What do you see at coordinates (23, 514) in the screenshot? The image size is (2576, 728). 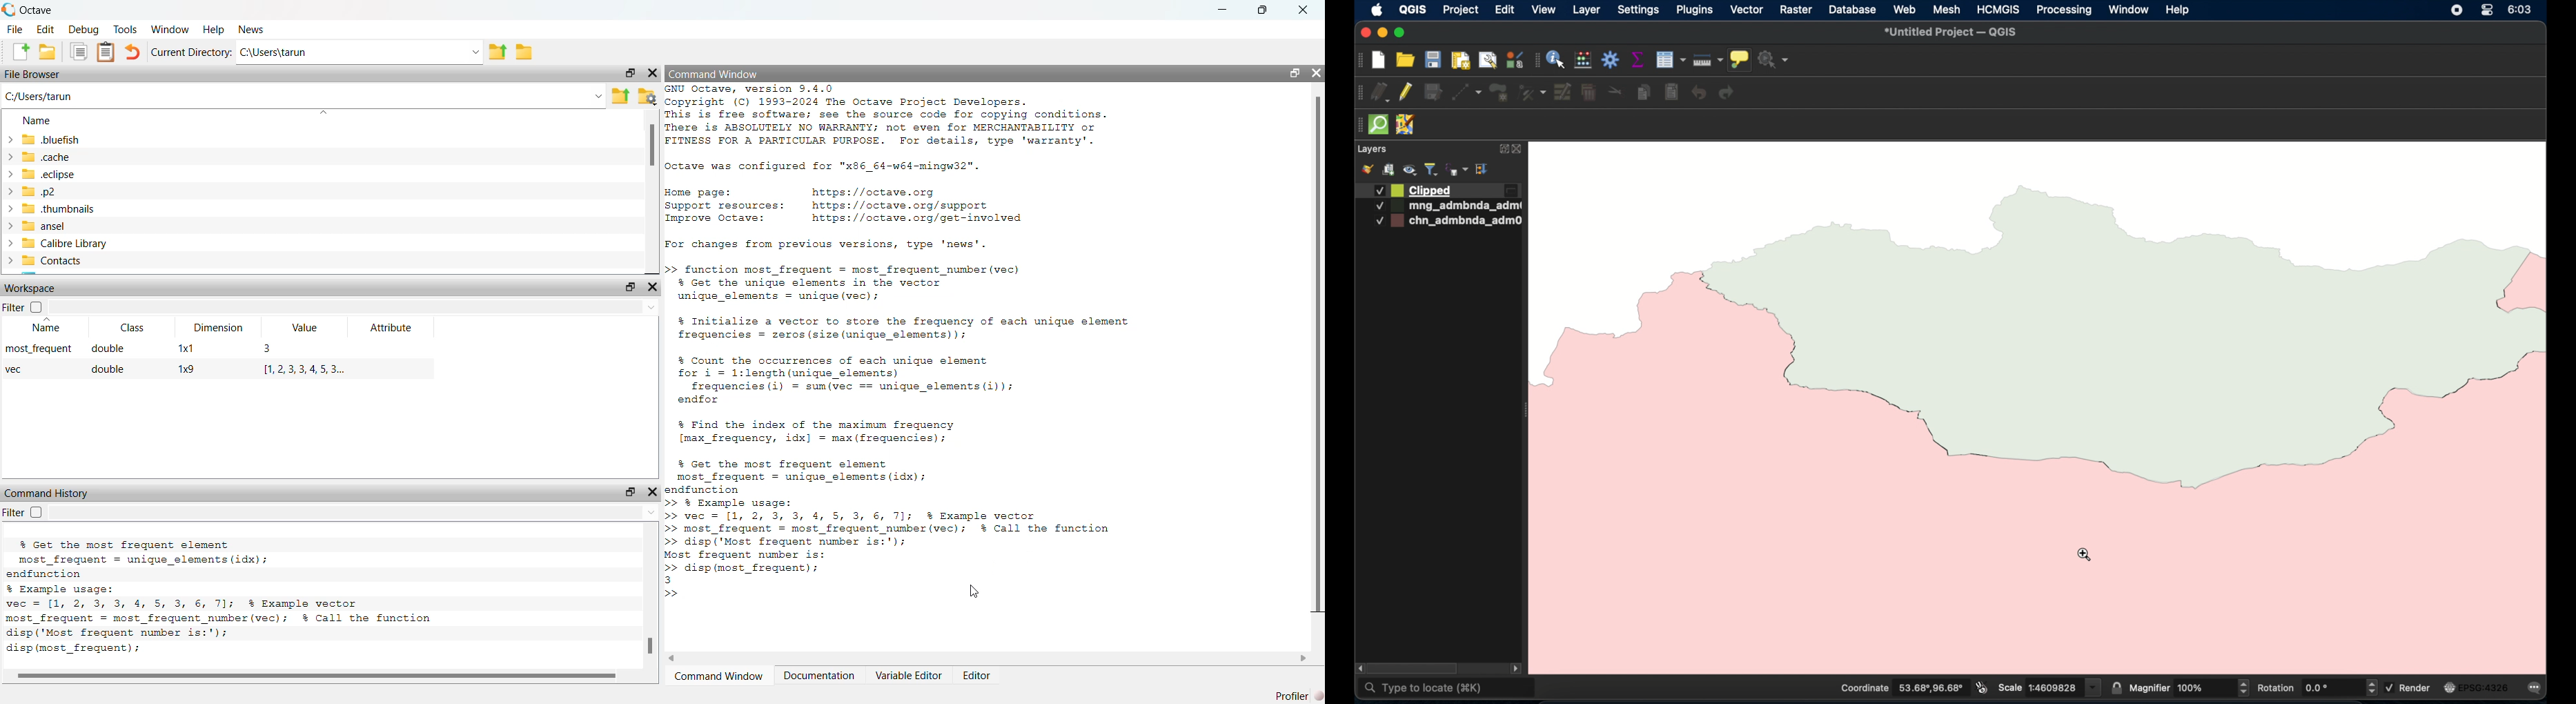 I see `Filter` at bounding box center [23, 514].